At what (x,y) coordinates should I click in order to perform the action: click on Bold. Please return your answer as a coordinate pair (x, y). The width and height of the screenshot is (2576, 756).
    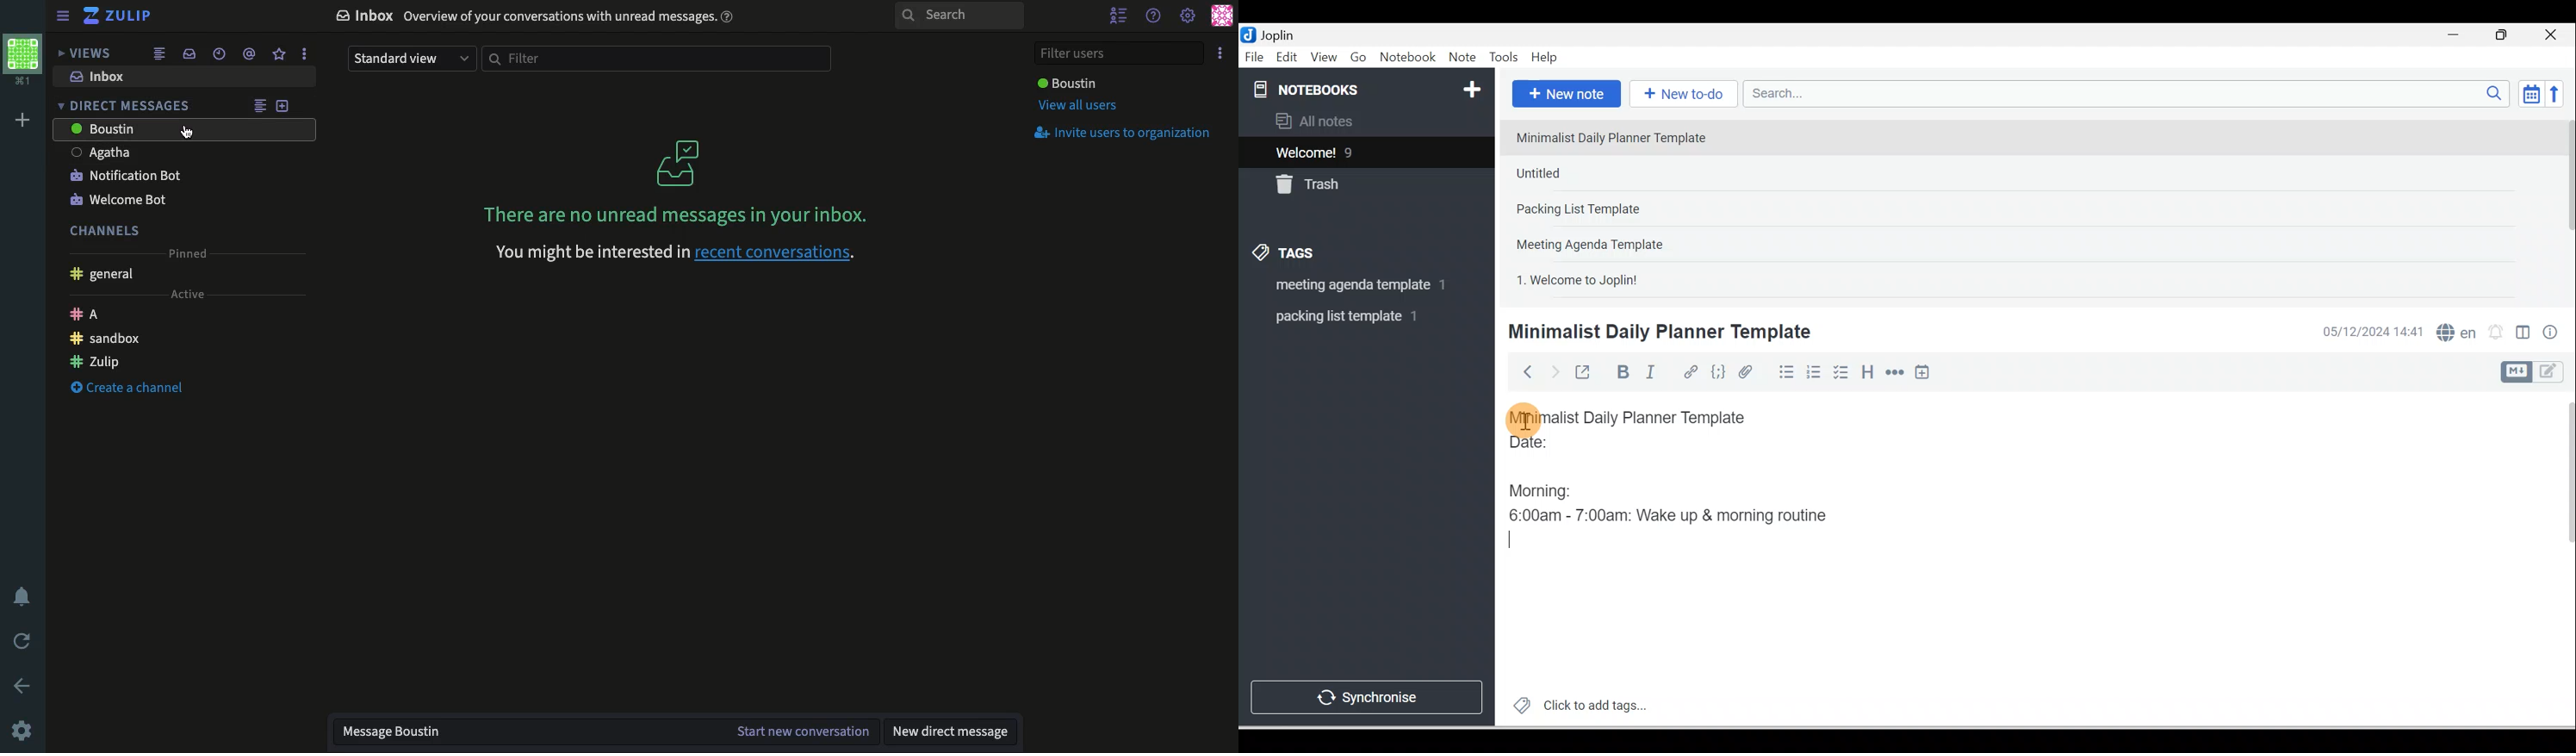
    Looking at the image, I should click on (1621, 372).